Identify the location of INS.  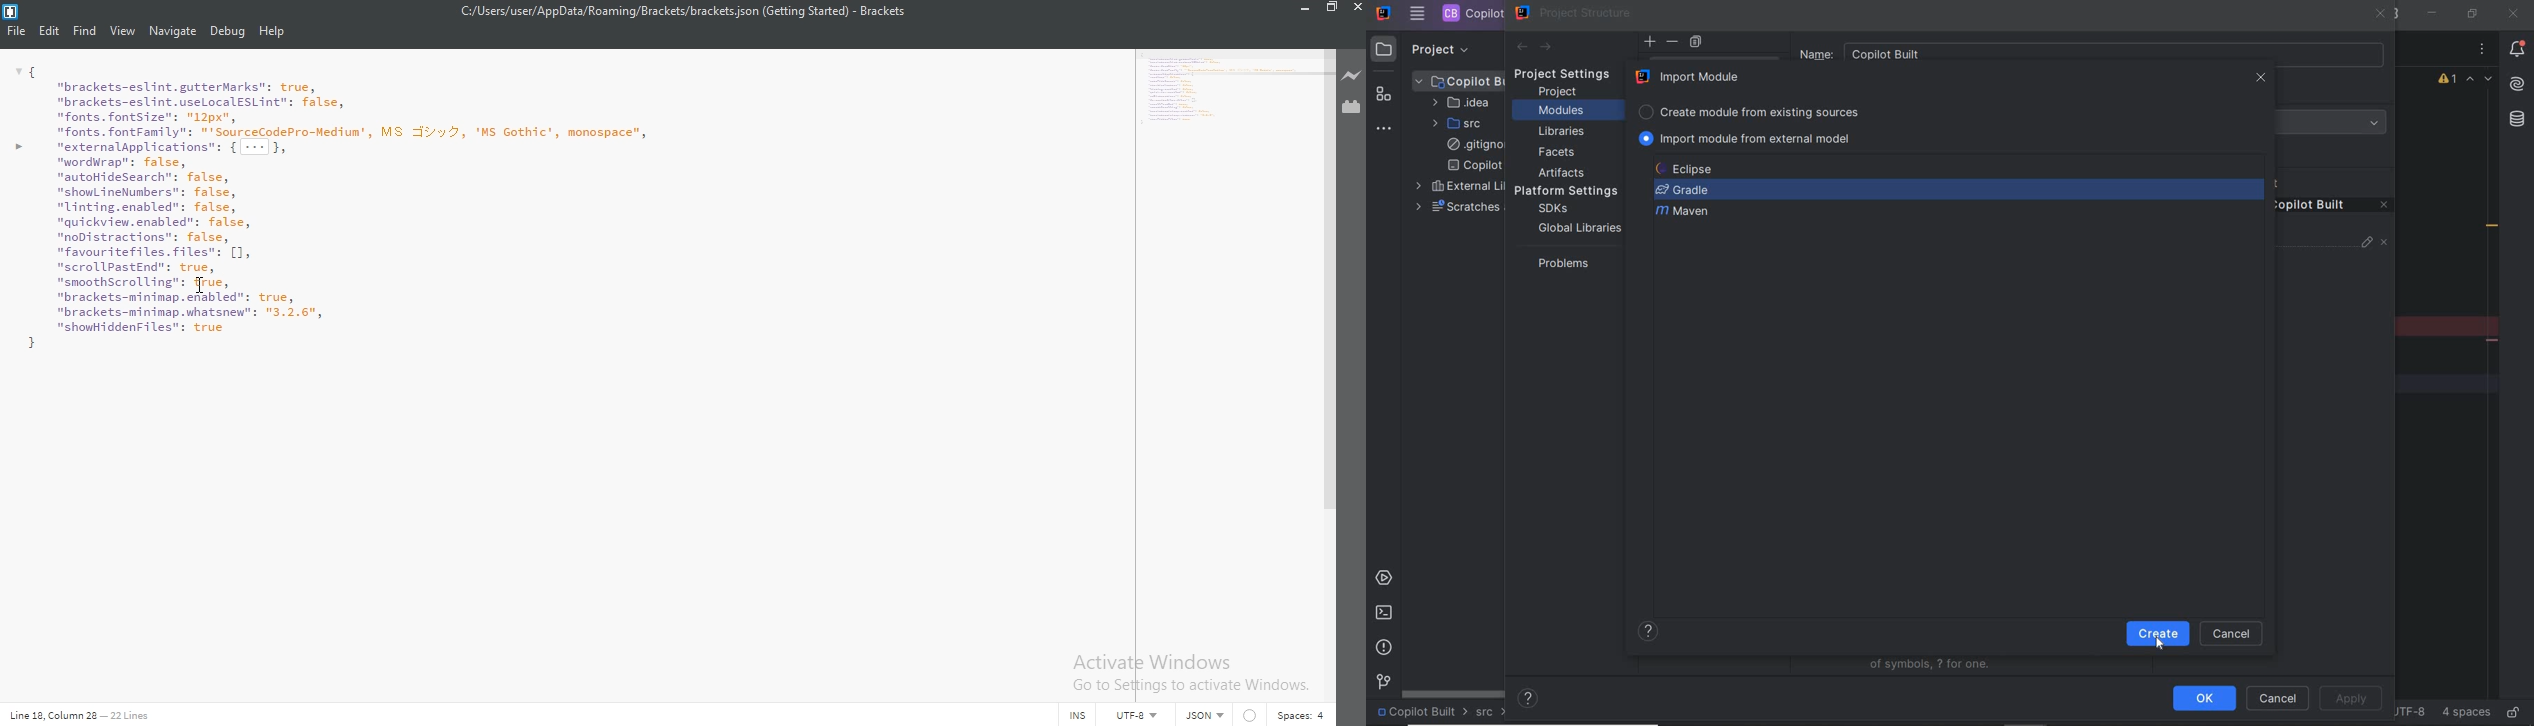
(1080, 716).